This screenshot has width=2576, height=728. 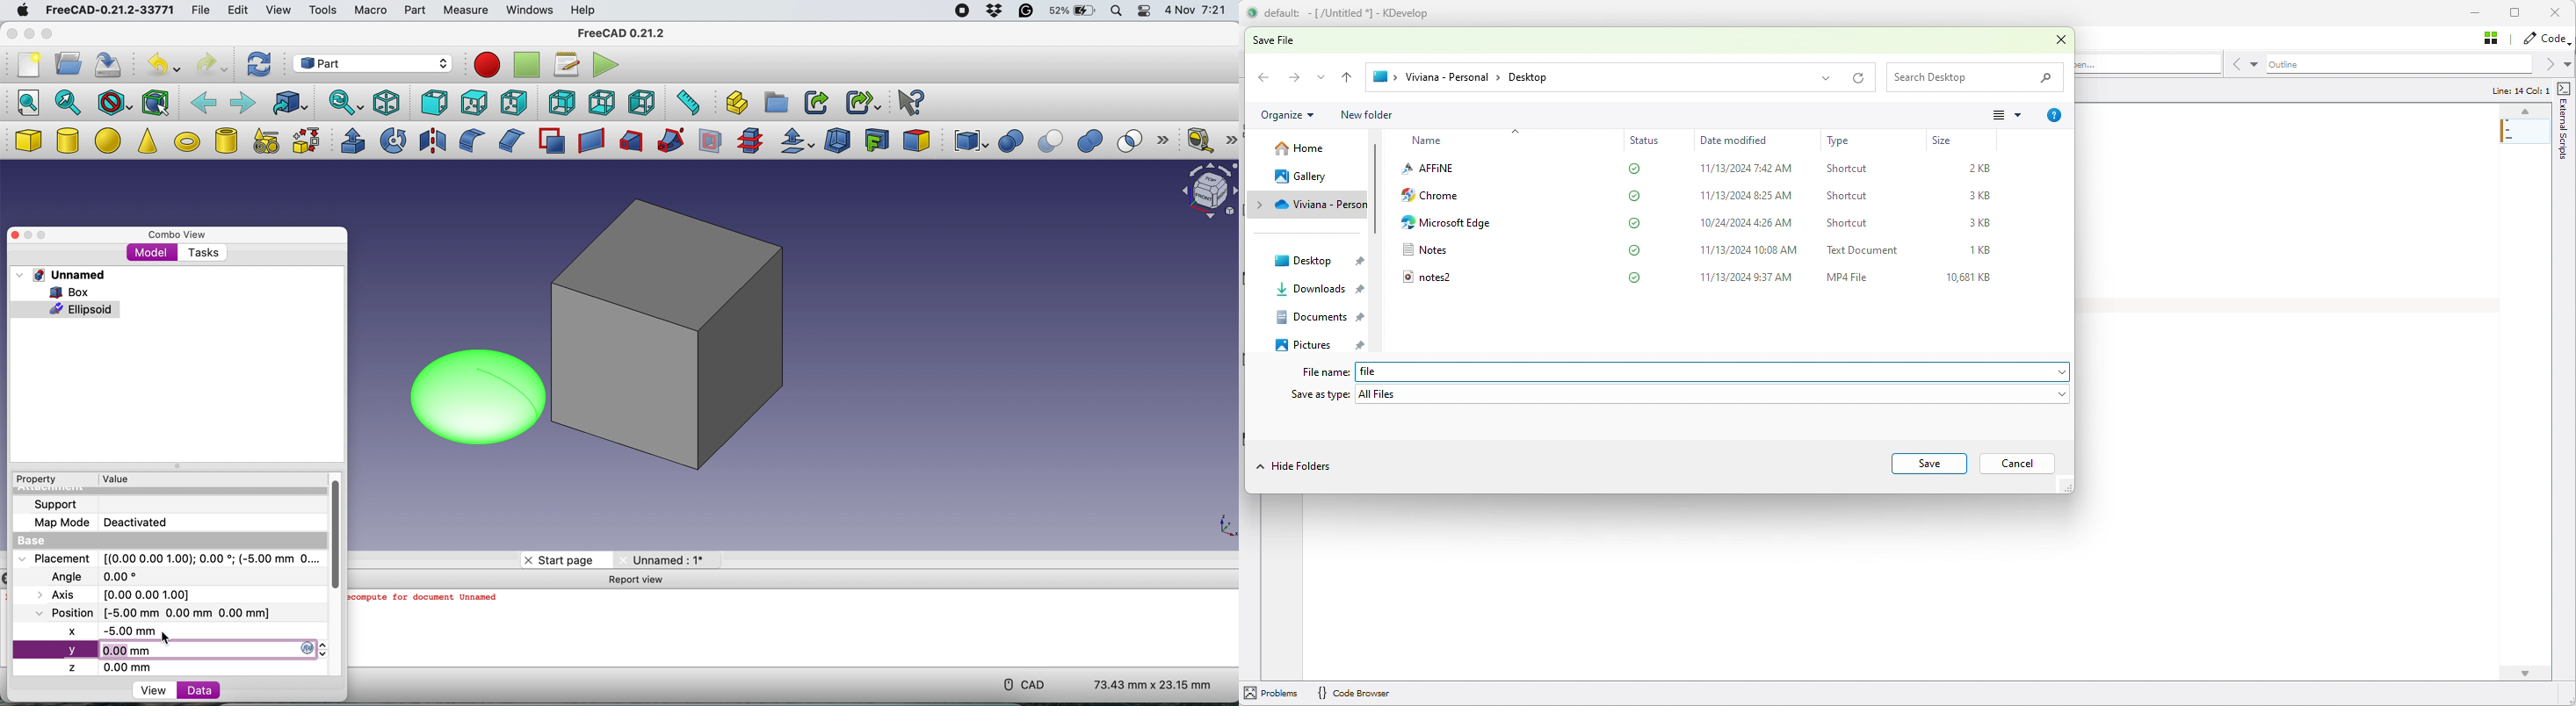 What do you see at coordinates (20, 11) in the screenshot?
I see `mac logo` at bounding box center [20, 11].